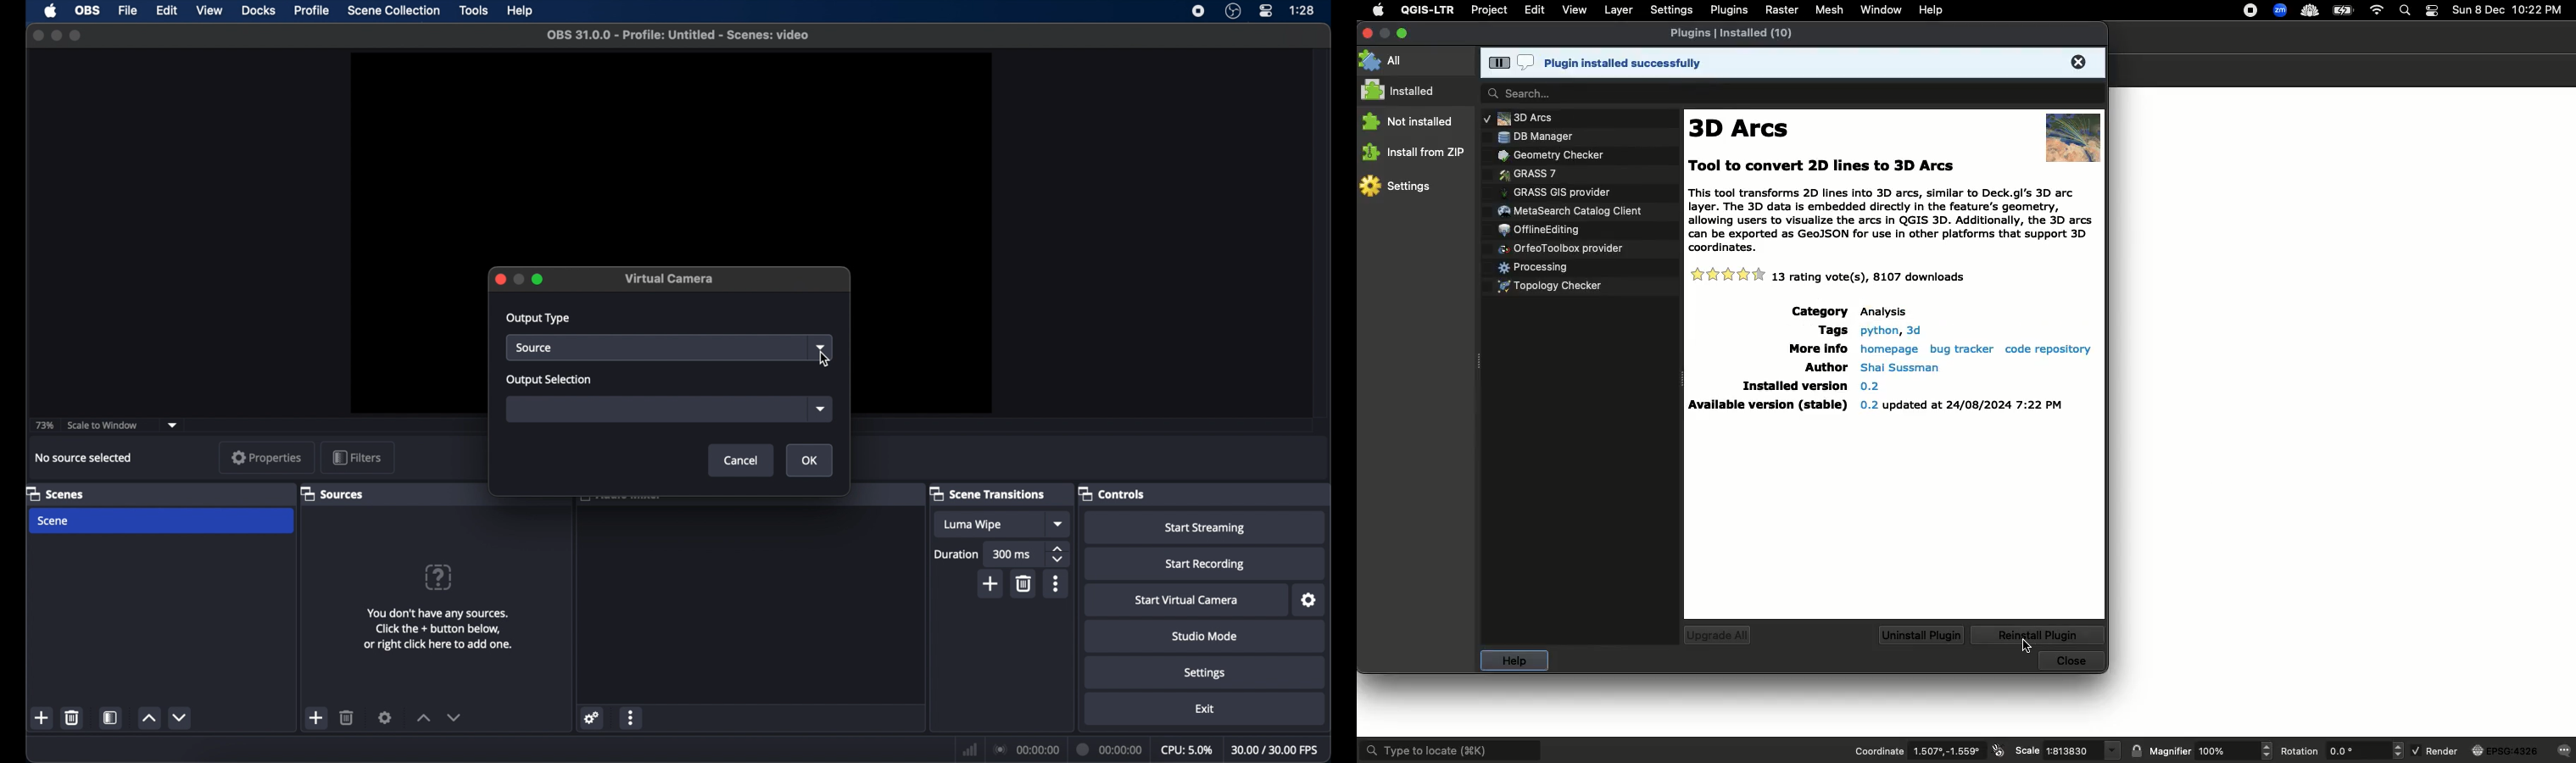 The height and width of the screenshot is (784, 2576). Describe the element at coordinates (590, 718) in the screenshot. I see `settings` at that location.